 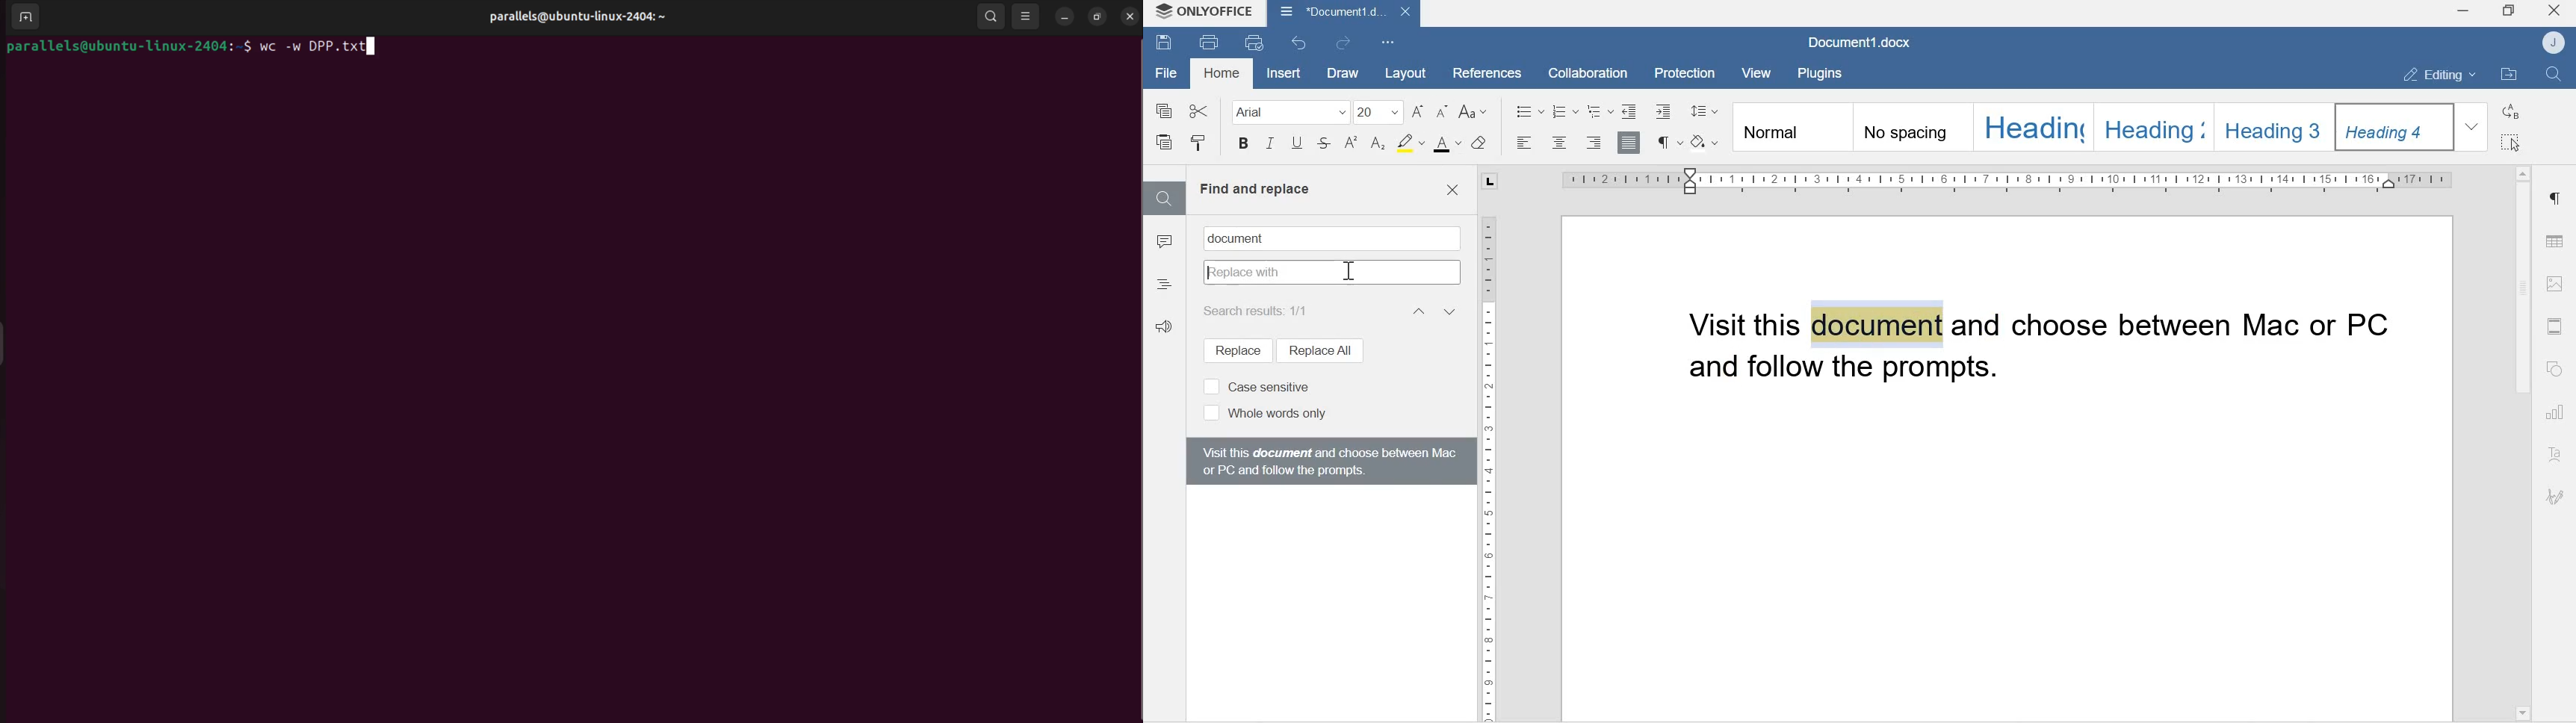 I want to click on Charts, so click(x=2557, y=414).